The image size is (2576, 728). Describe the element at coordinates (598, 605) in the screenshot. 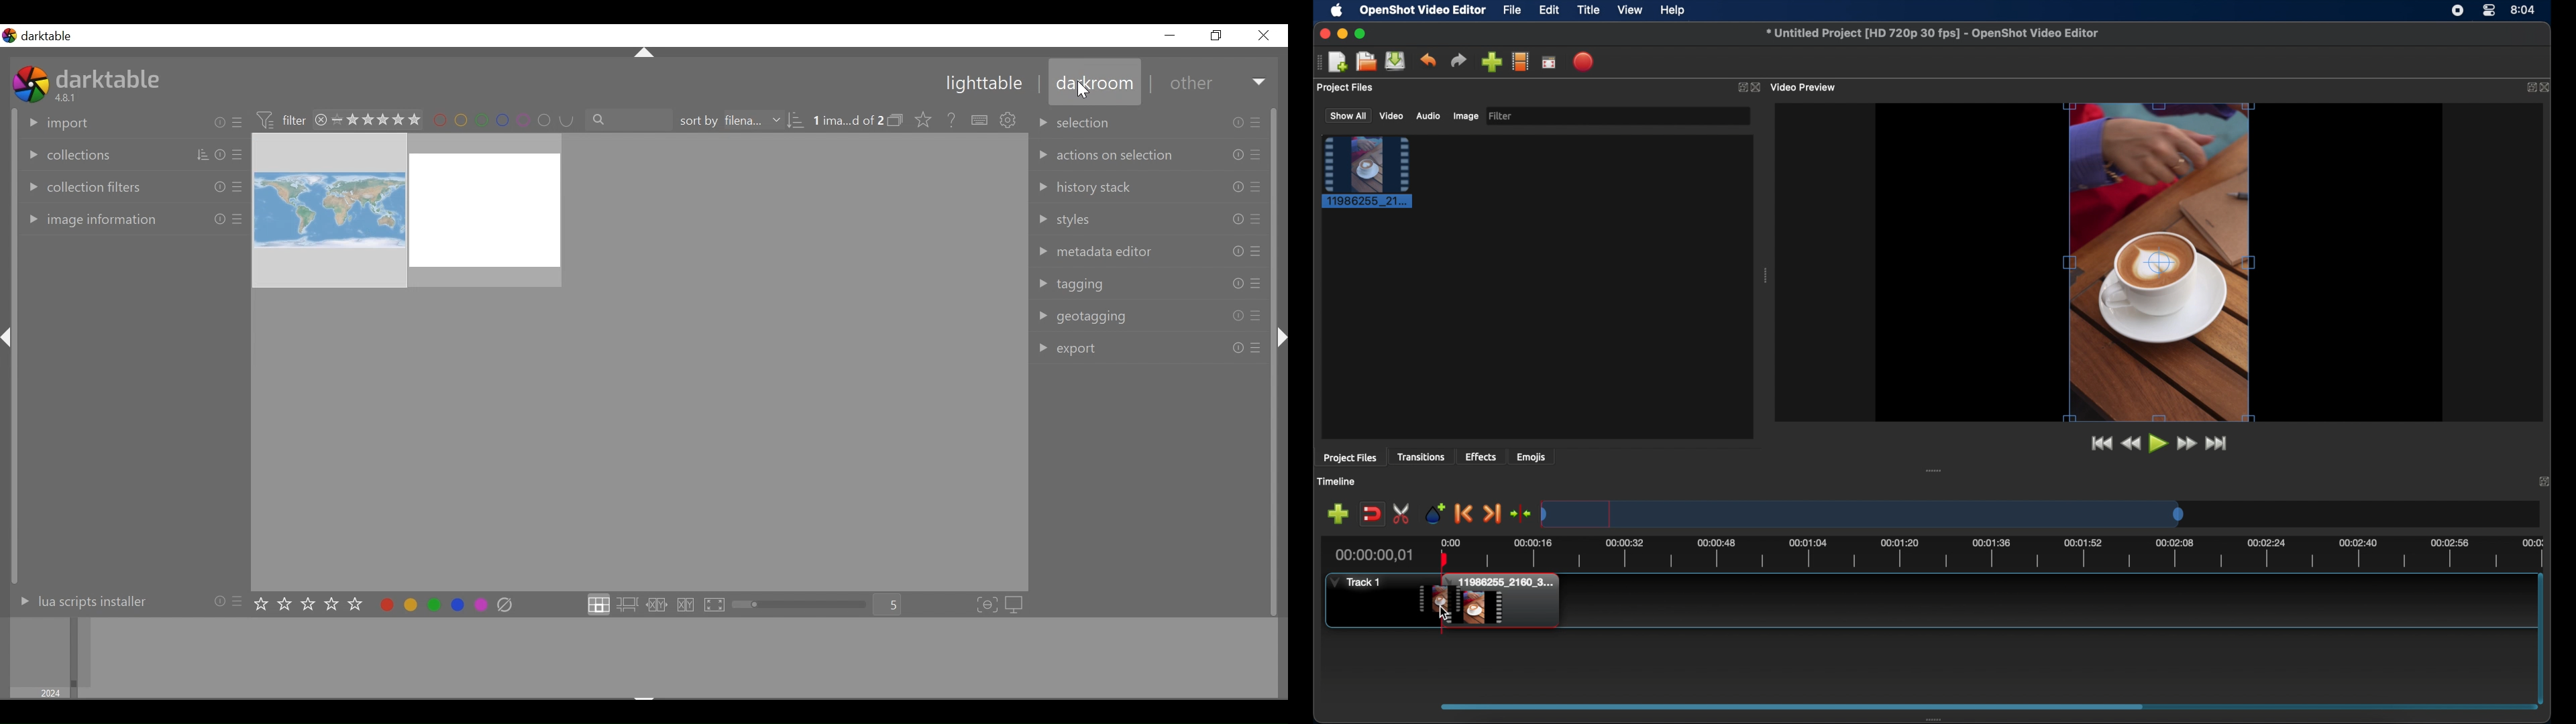

I see `click to label filemanager layout` at that location.